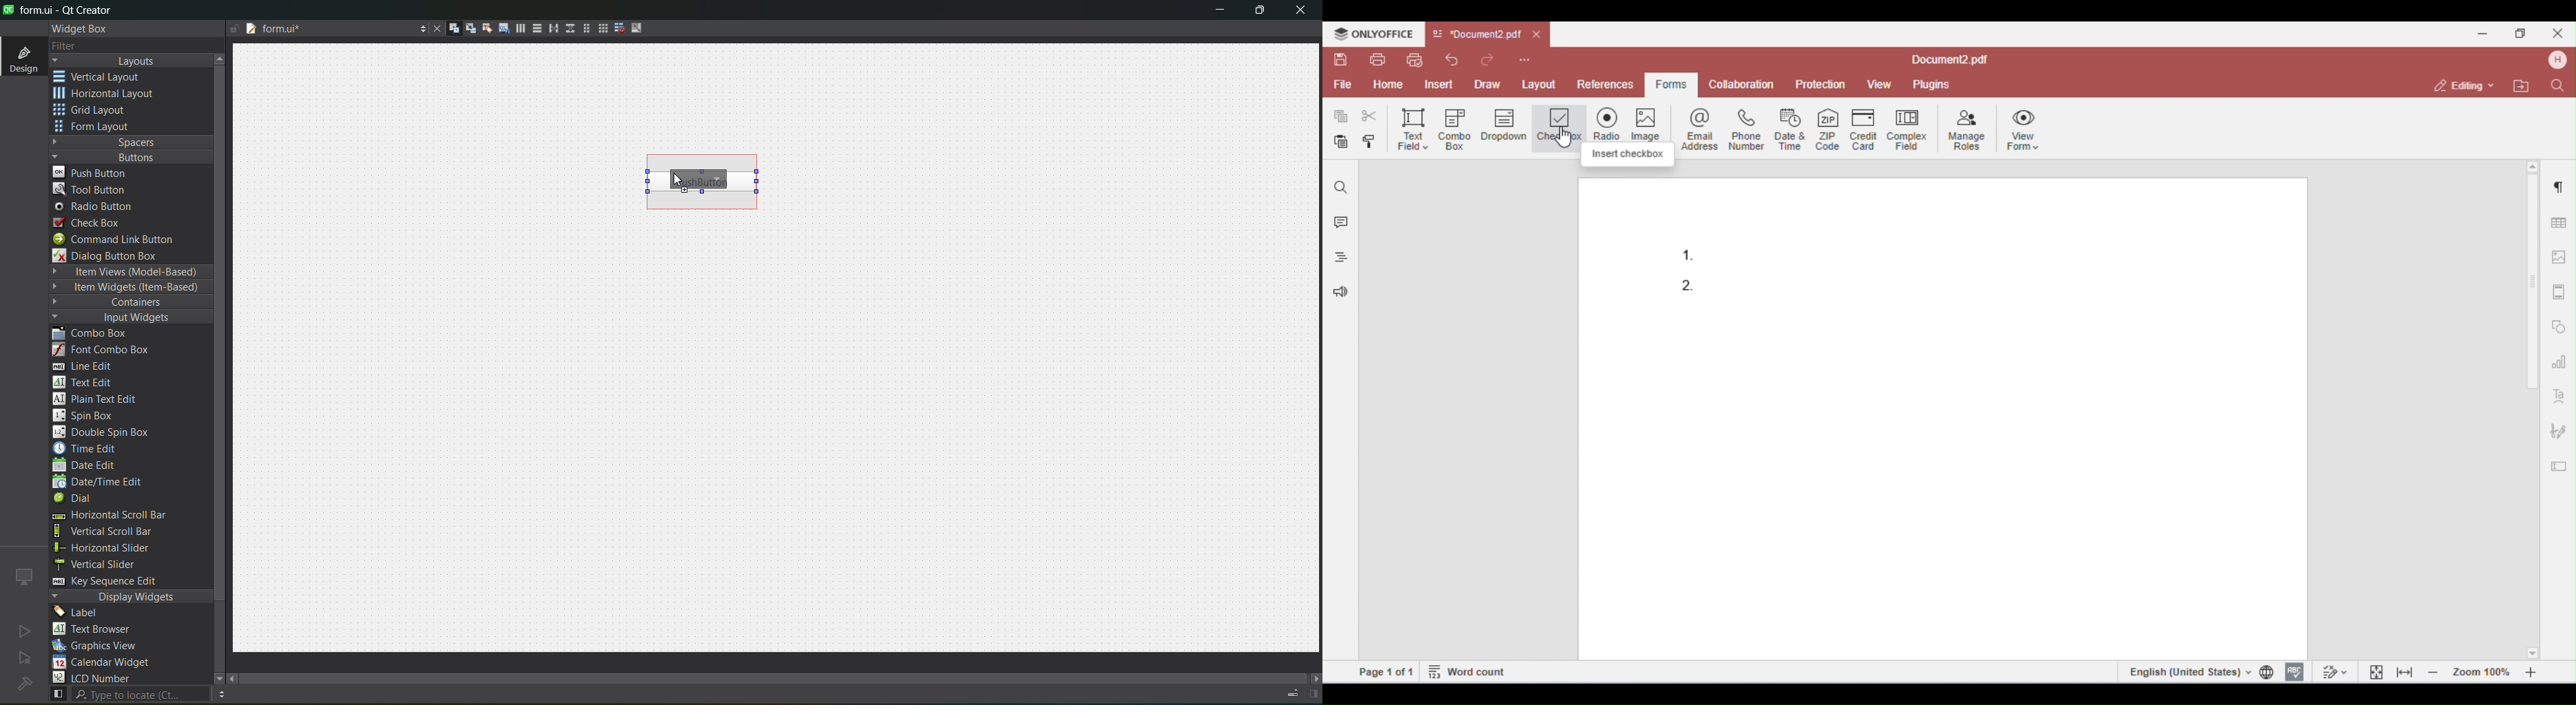  Describe the element at coordinates (129, 273) in the screenshot. I see `item views` at that location.